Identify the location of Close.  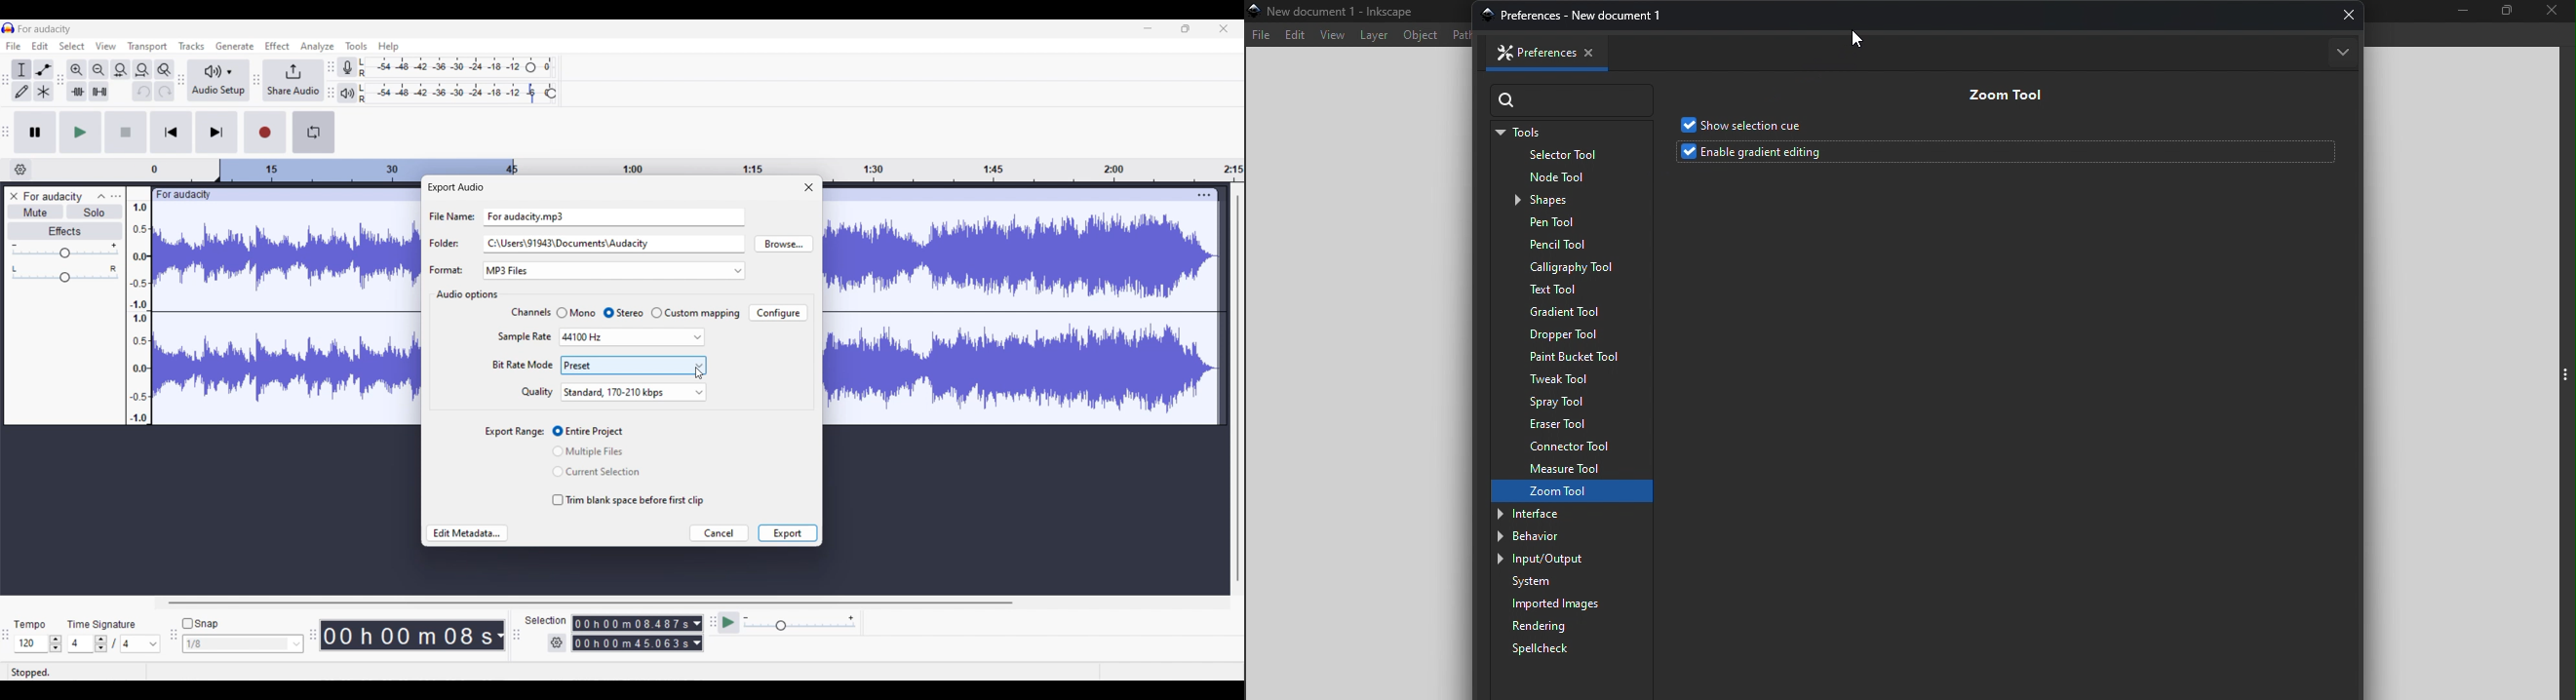
(809, 187).